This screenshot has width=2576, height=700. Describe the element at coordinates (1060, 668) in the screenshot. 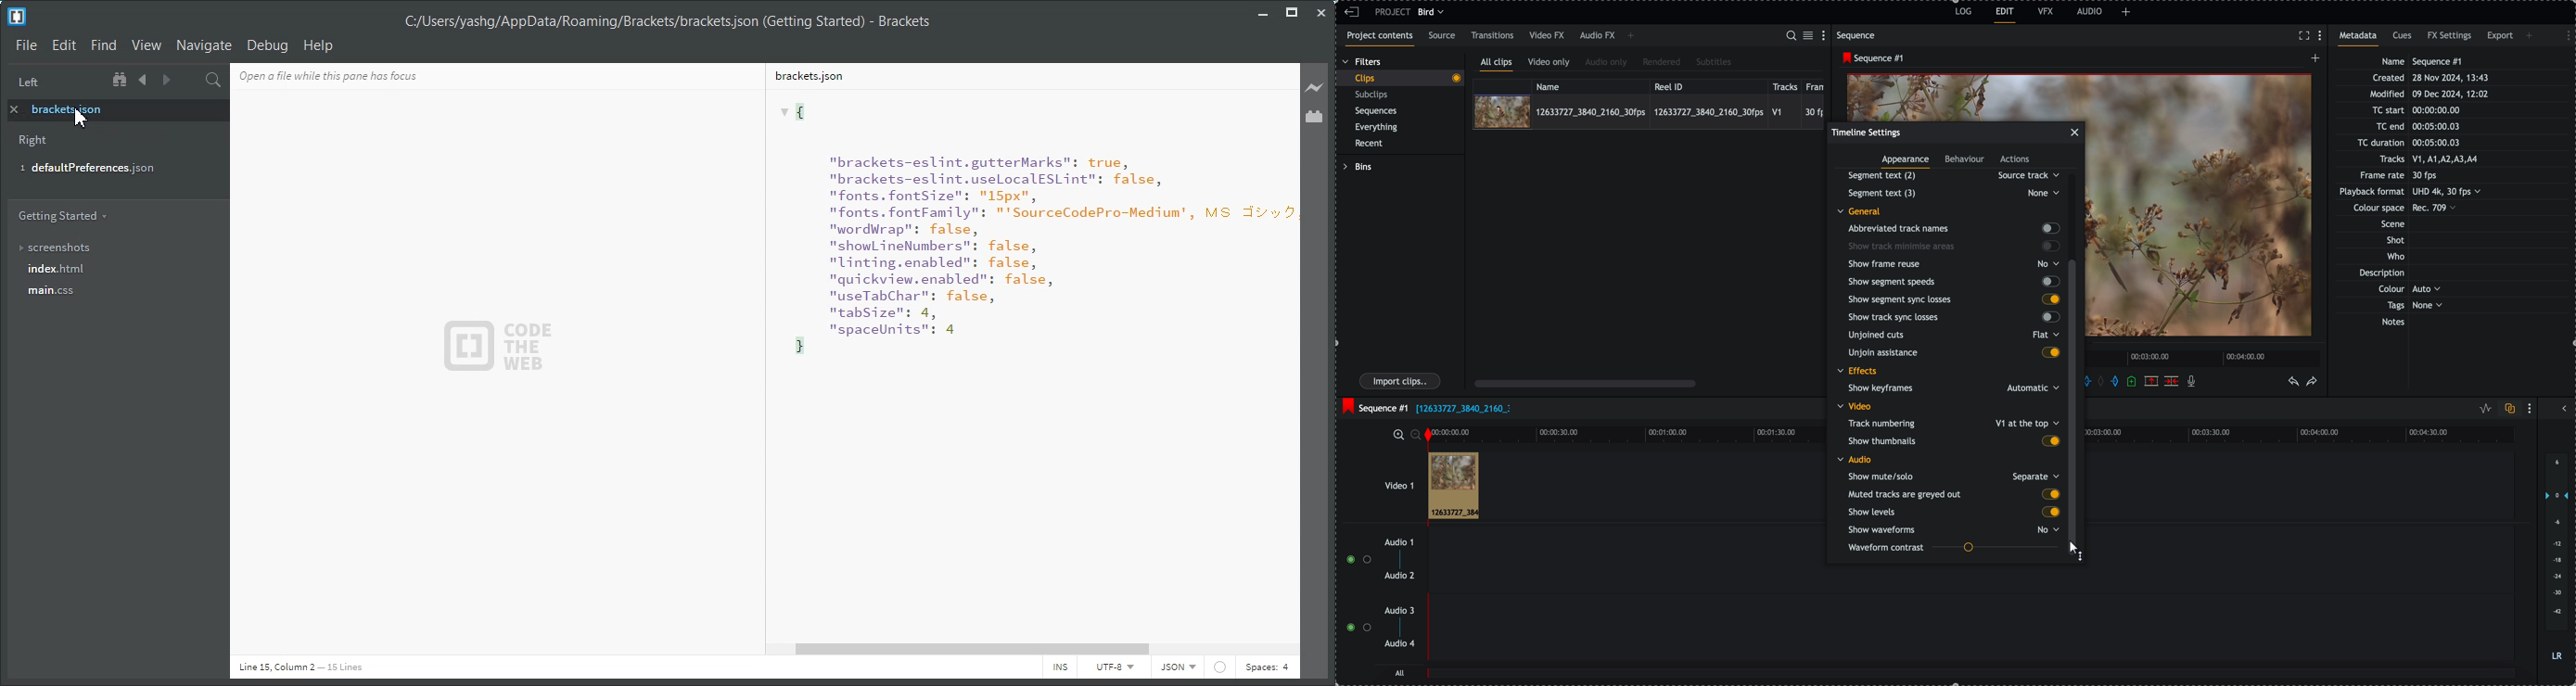

I see `INS` at that location.